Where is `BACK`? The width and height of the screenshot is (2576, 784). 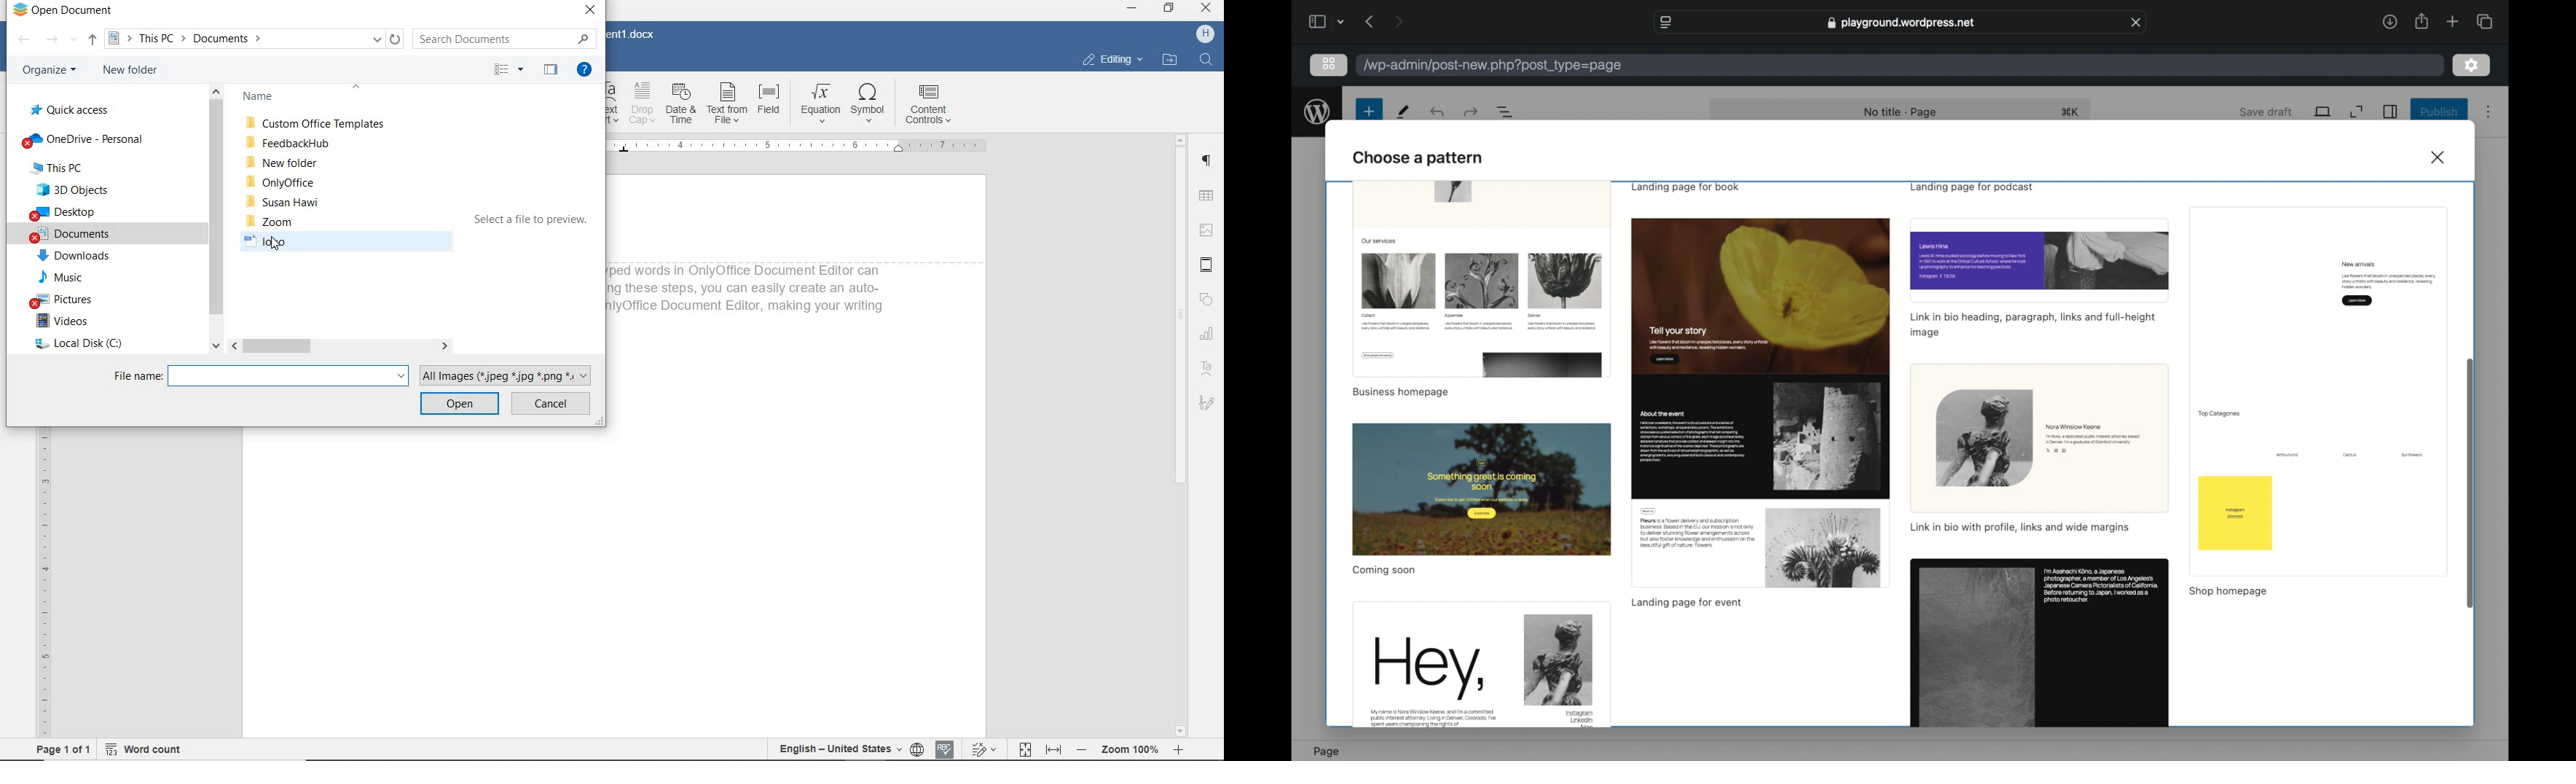
BACK is located at coordinates (23, 40).